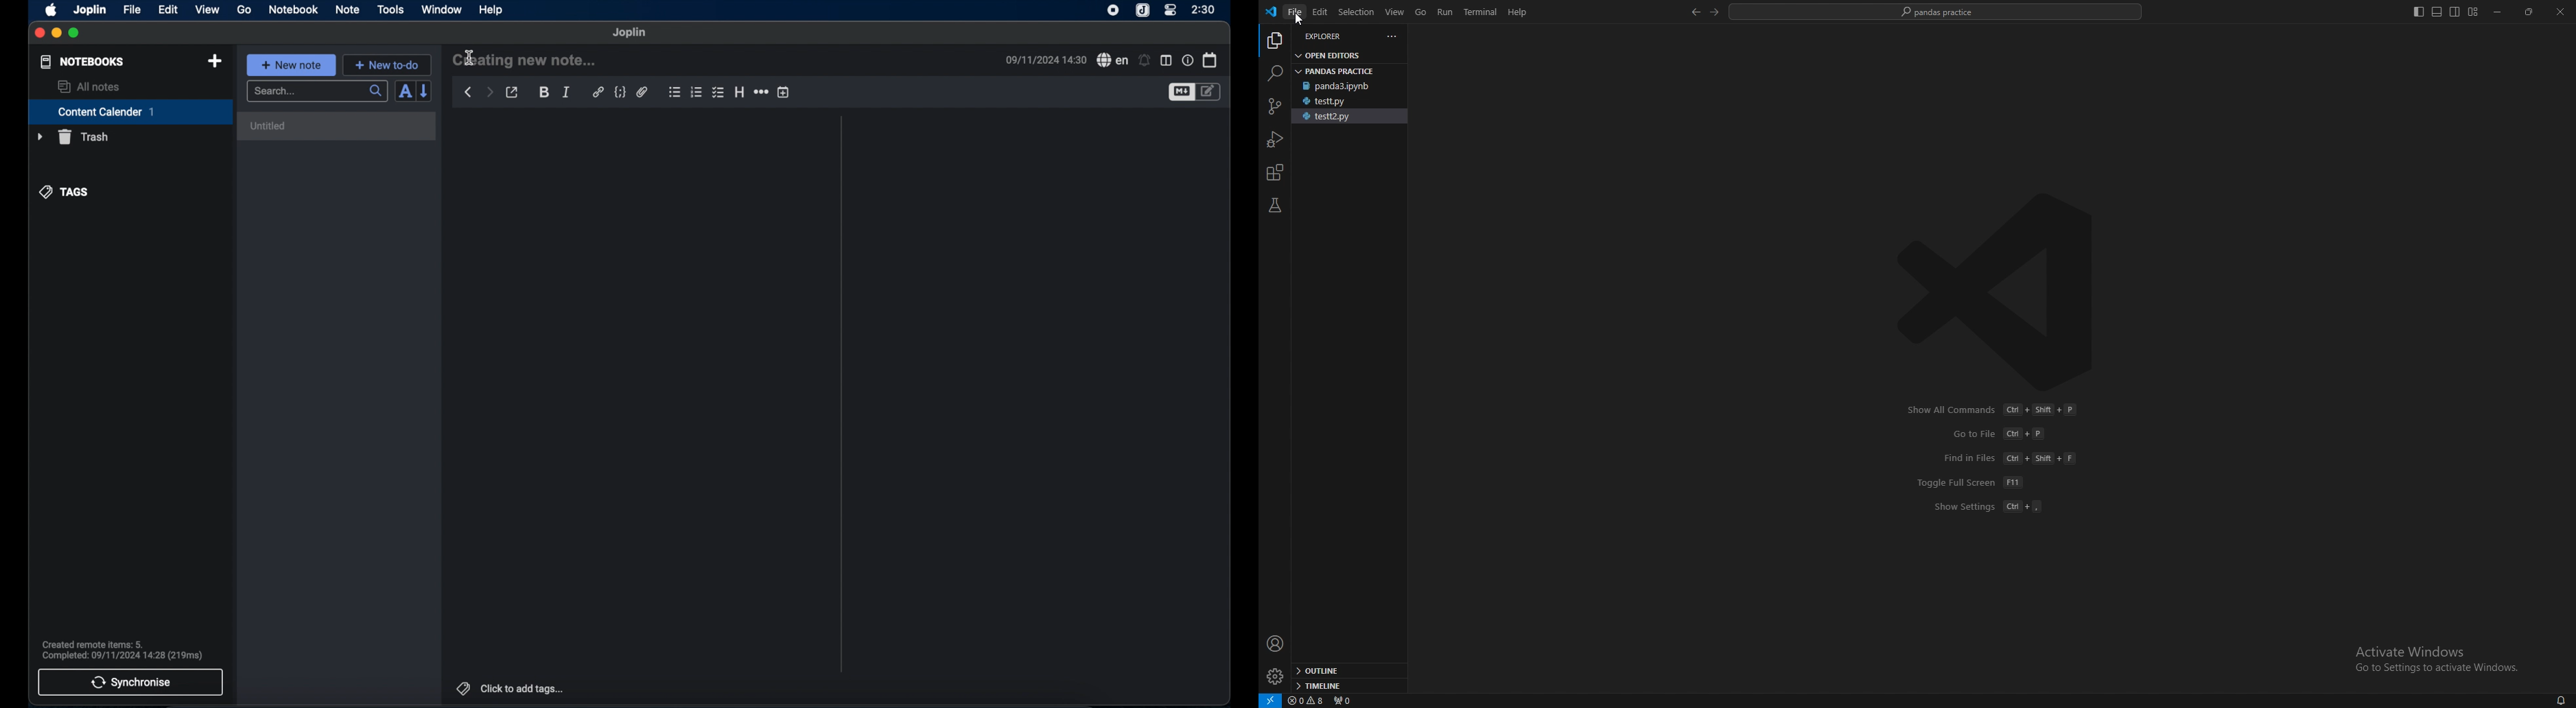  Describe the element at coordinates (525, 59) in the screenshot. I see `creating a new note` at that location.